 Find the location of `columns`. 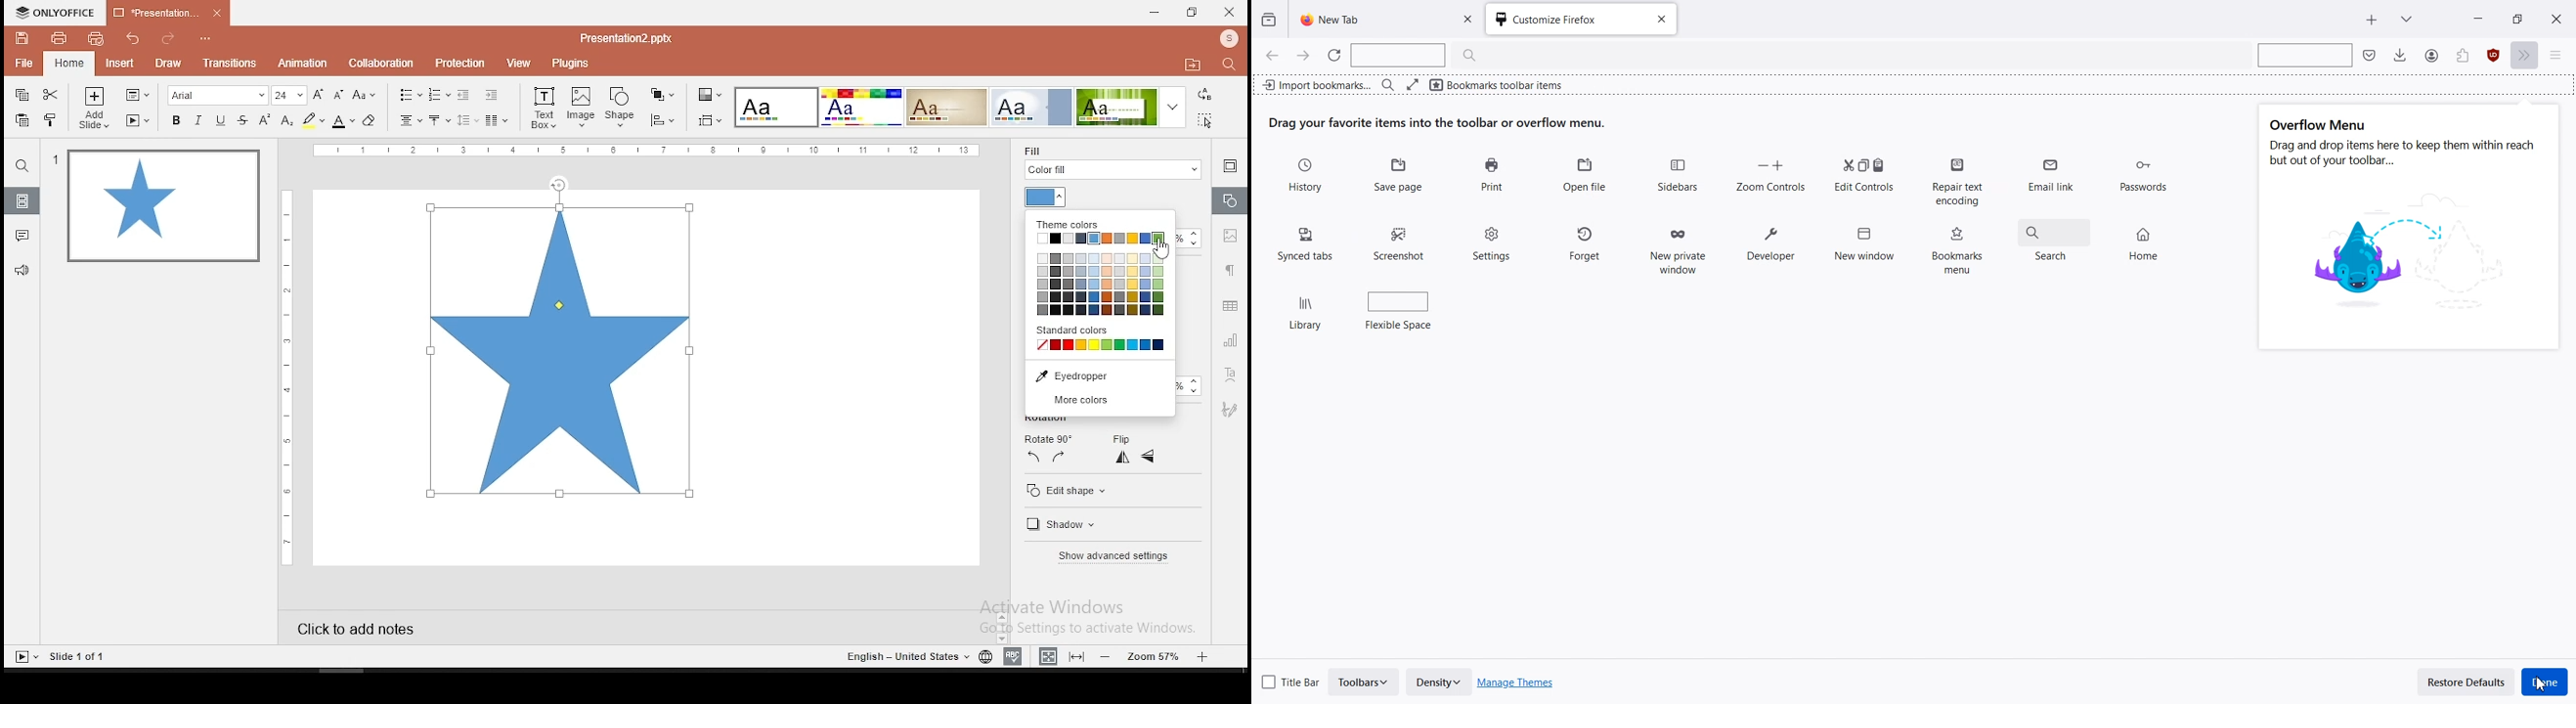

columns is located at coordinates (495, 119).